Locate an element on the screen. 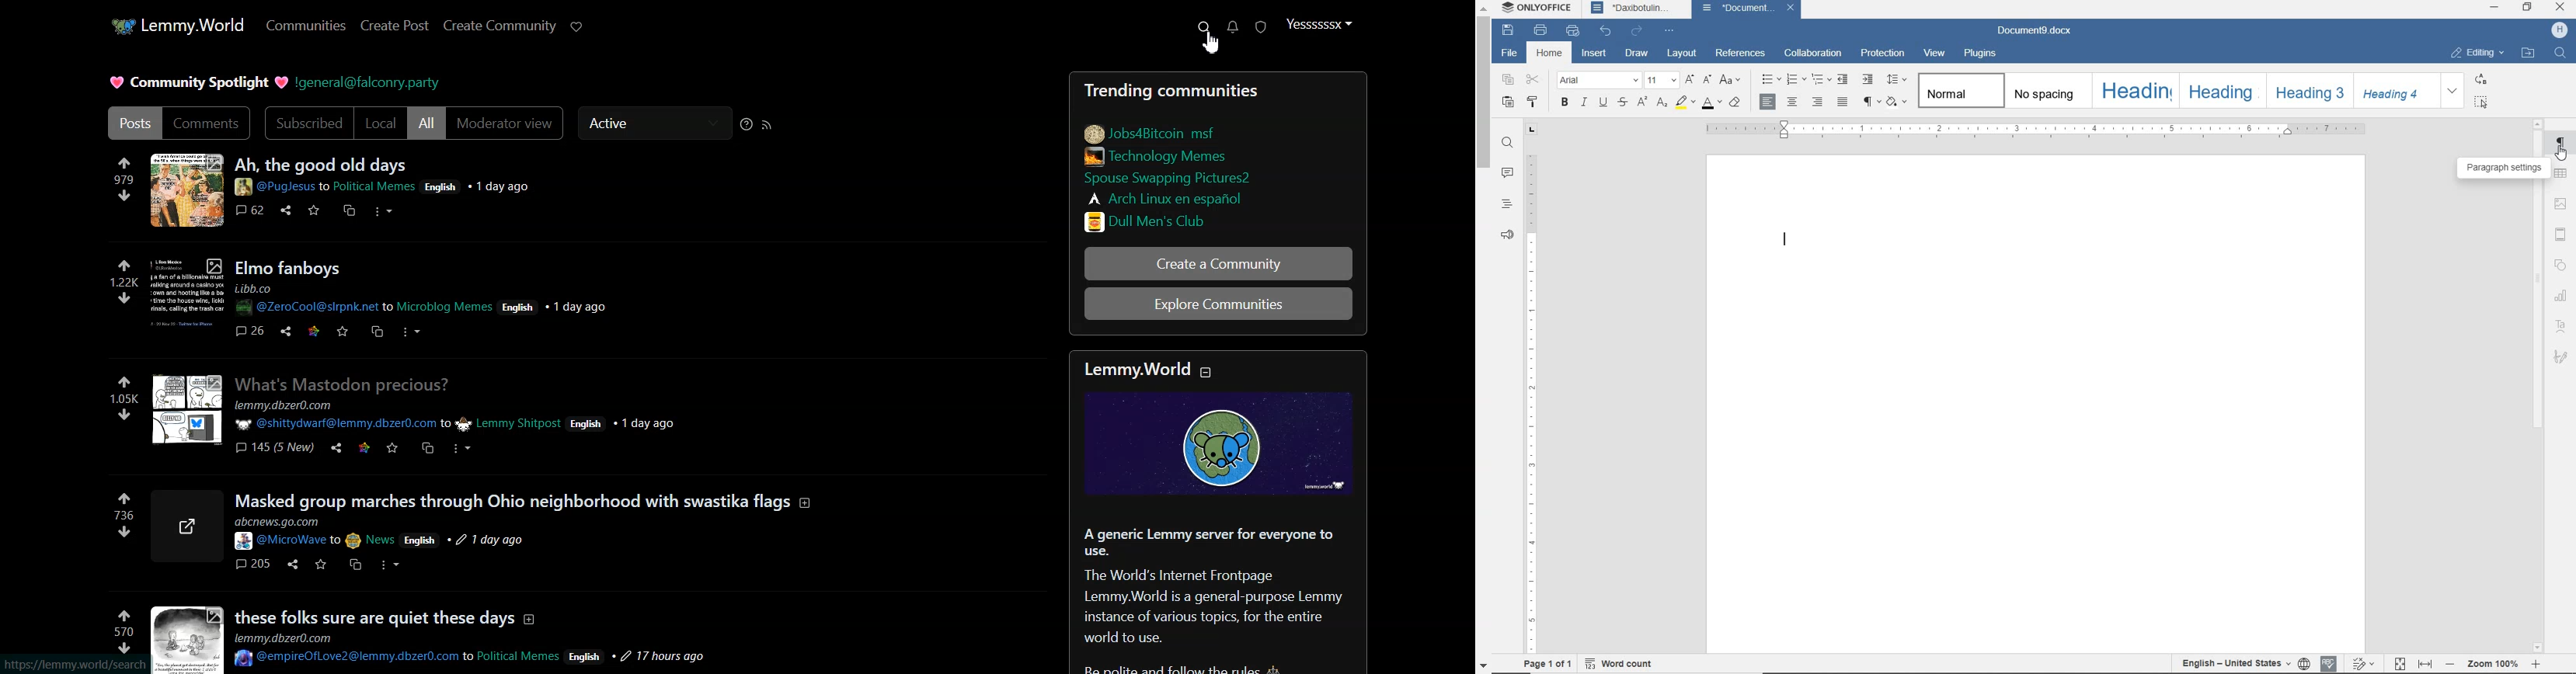 This screenshot has height=700, width=2576. justified is located at coordinates (1844, 103).